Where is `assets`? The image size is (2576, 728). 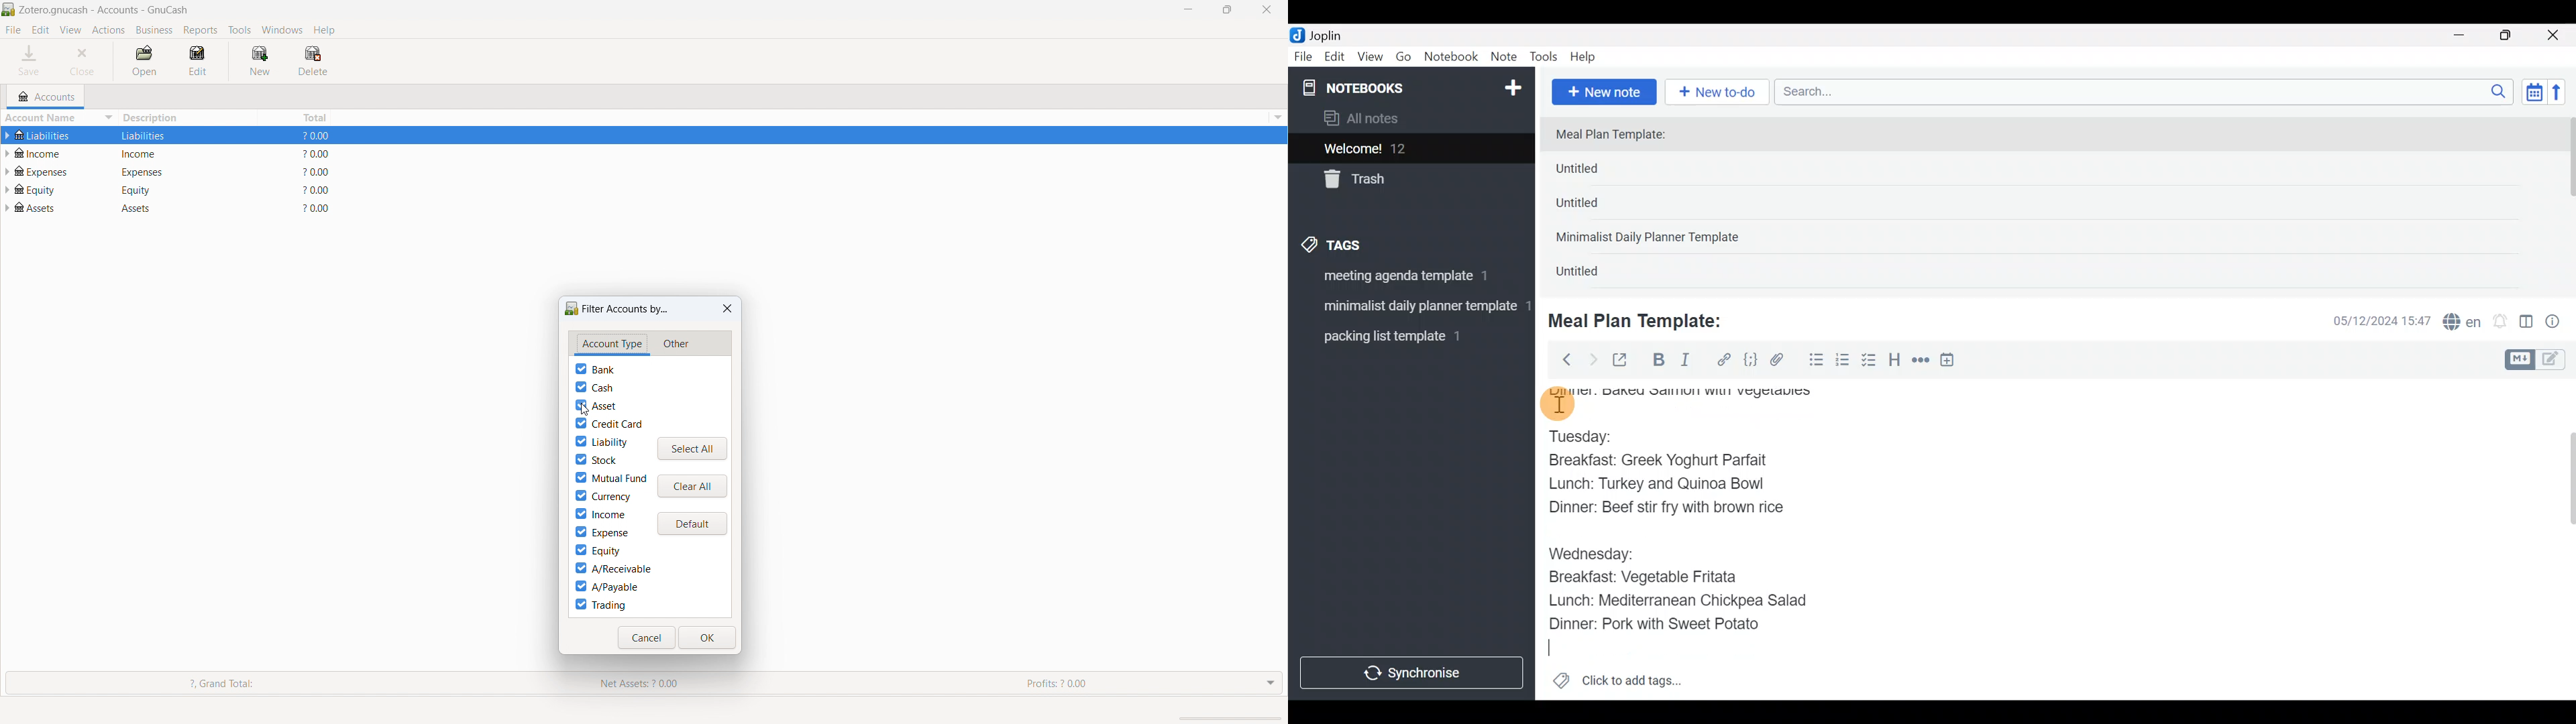 assets is located at coordinates (148, 209).